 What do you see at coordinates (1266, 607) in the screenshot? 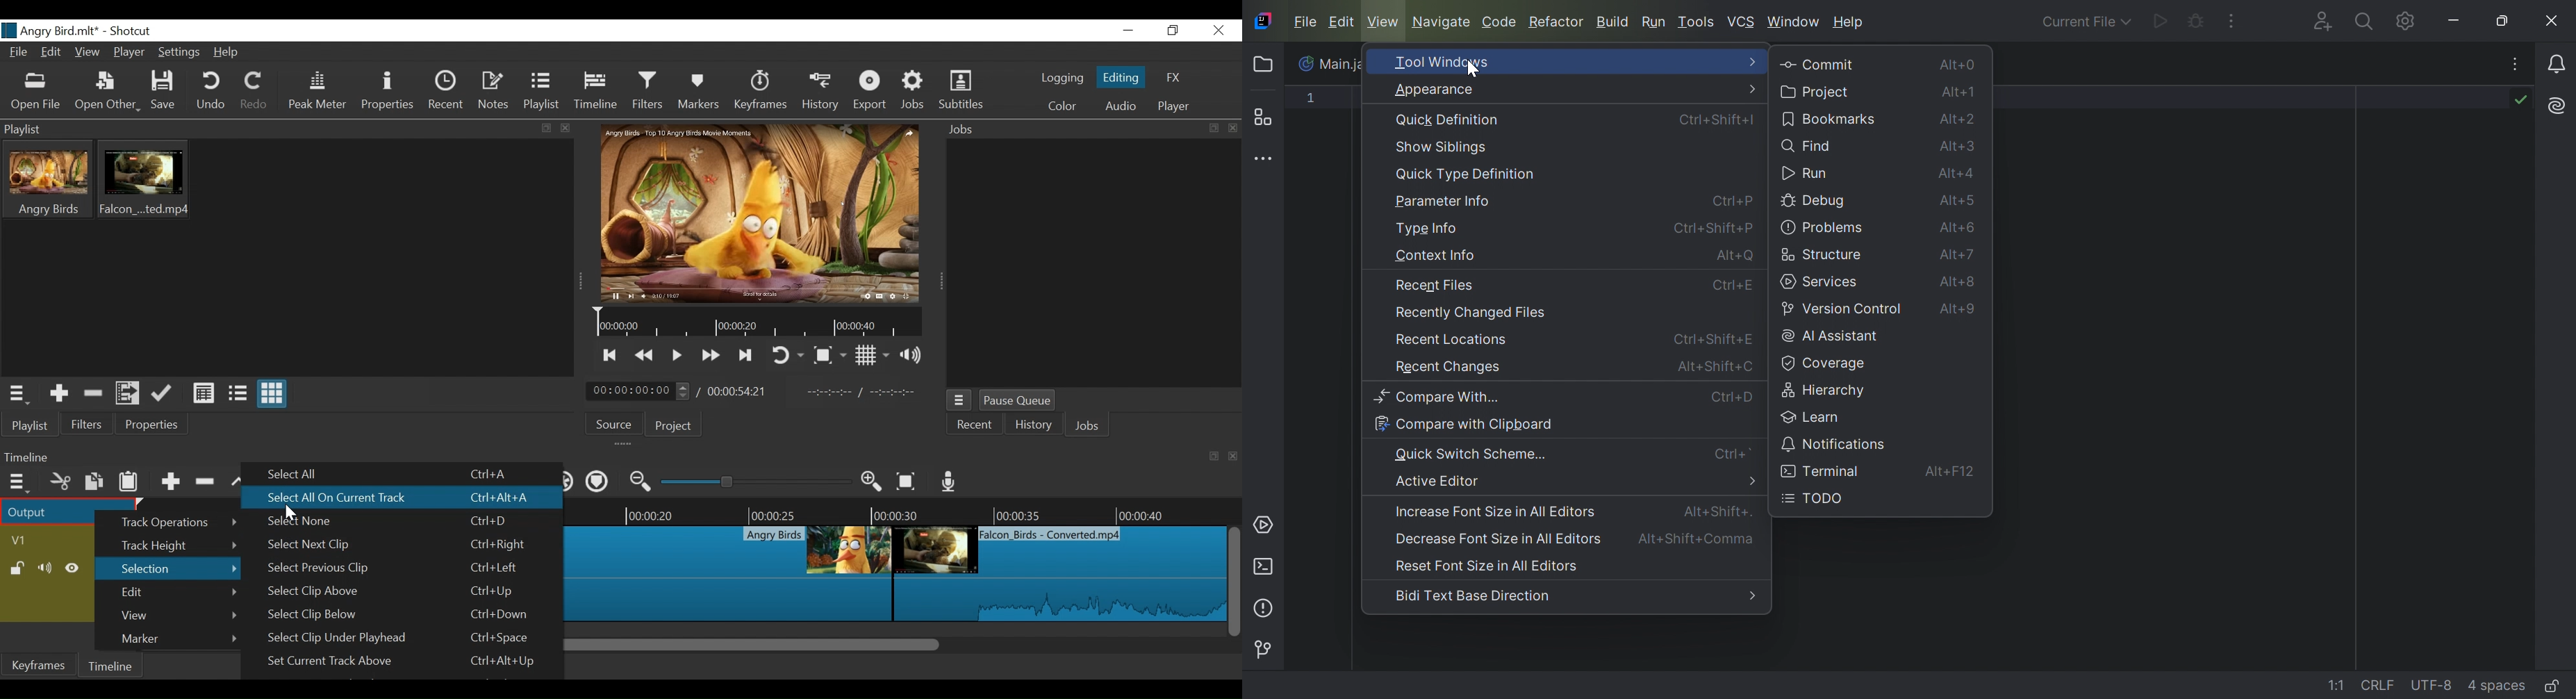
I see `Problems` at bounding box center [1266, 607].